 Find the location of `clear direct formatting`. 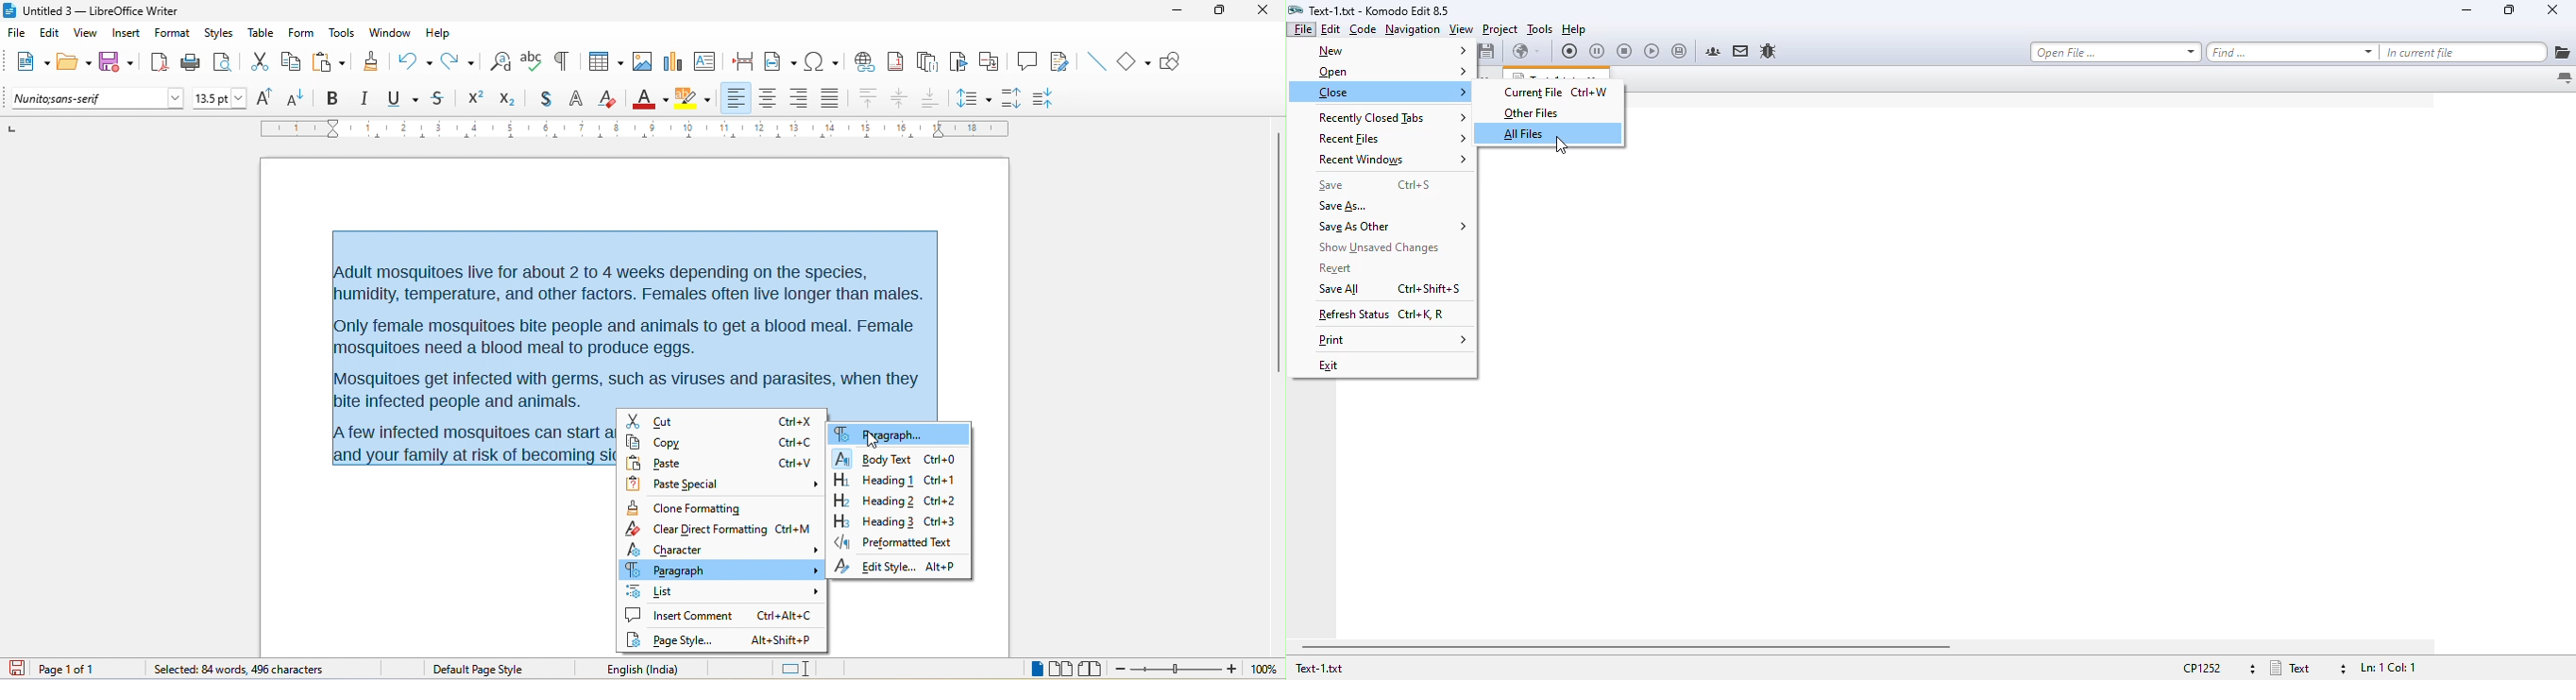

clear direct formatting is located at coordinates (608, 98).